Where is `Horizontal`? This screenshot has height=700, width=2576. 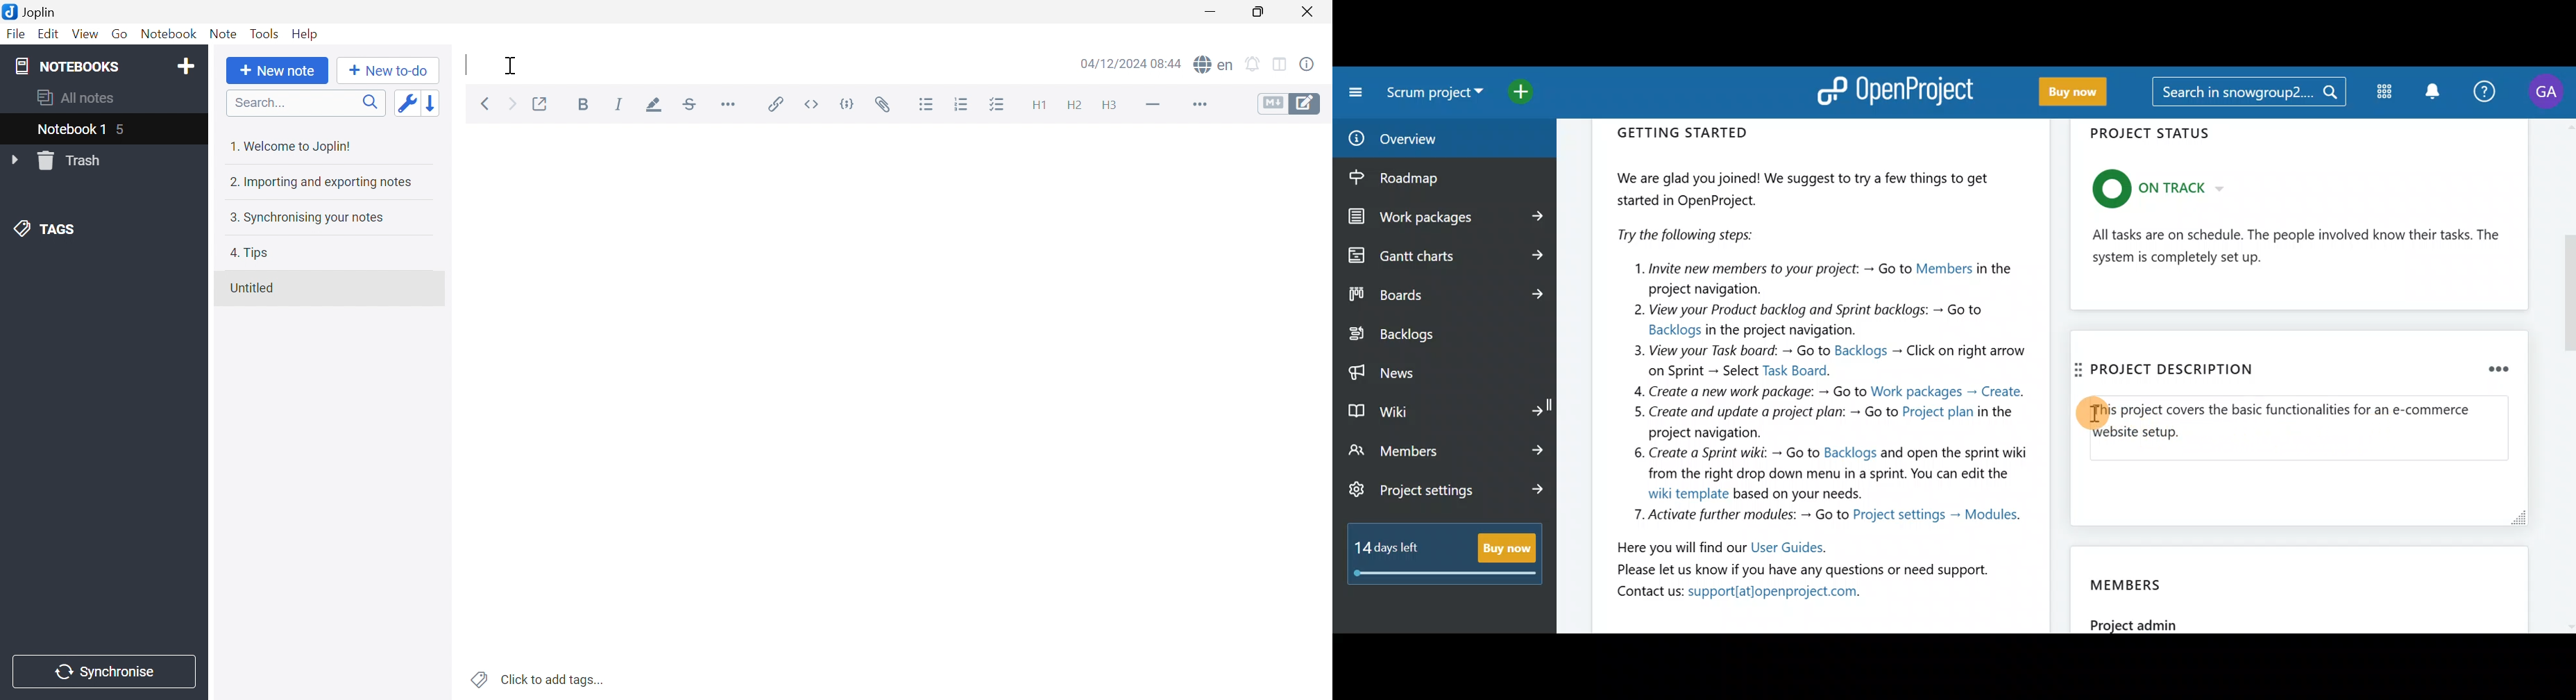 Horizontal is located at coordinates (728, 104).